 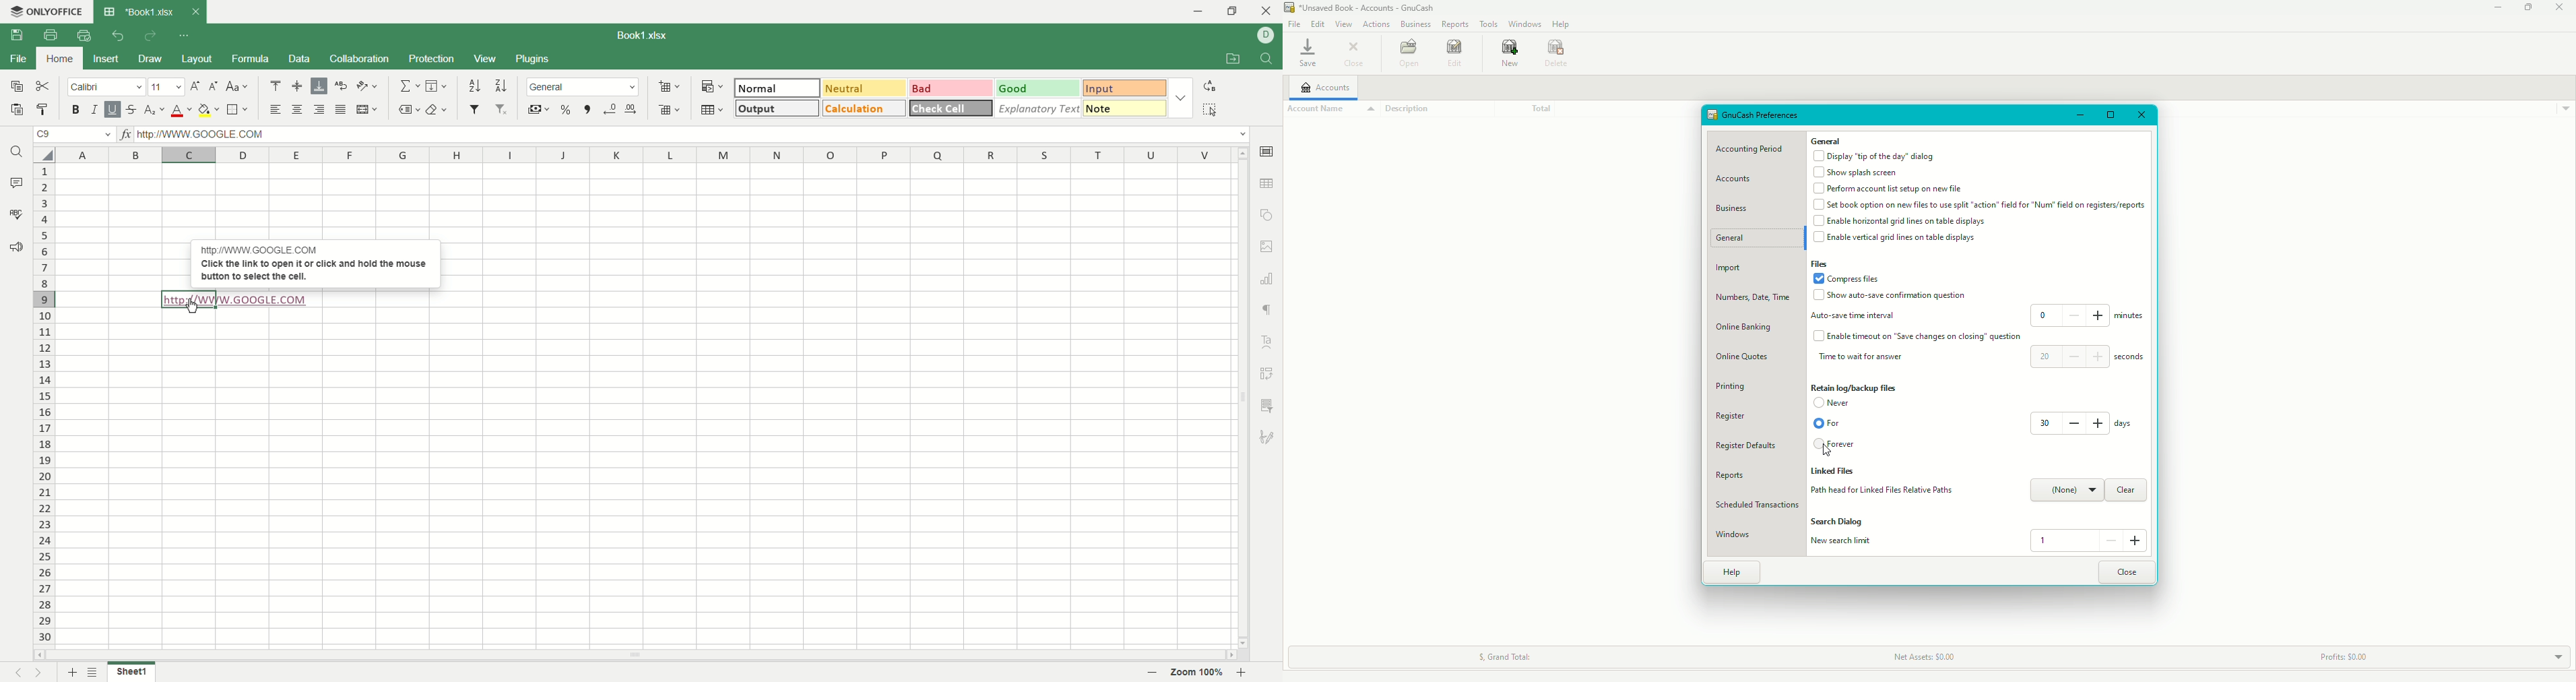 What do you see at coordinates (19, 62) in the screenshot?
I see `file` at bounding box center [19, 62].